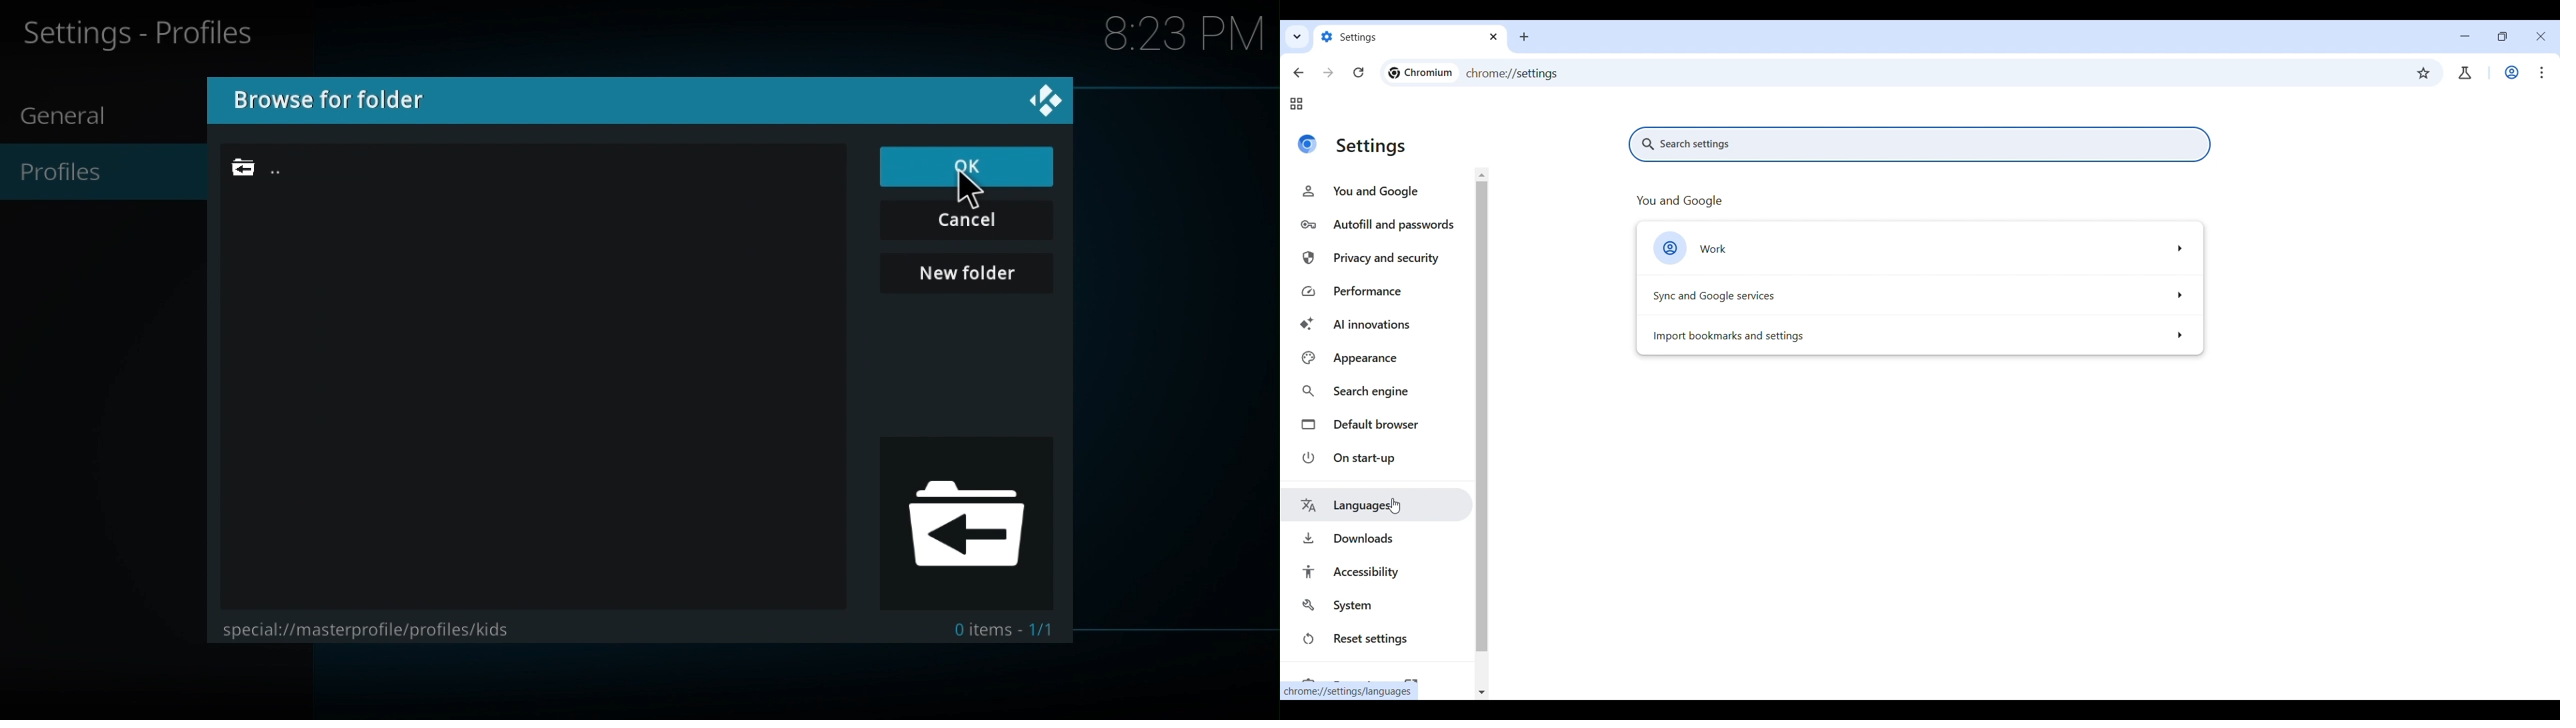 The height and width of the screenshot is (728, 2576). What do you see at coordinates (1921, 144) in the screenshot?
I see `Search settings` at bounding box center [1921, 144].